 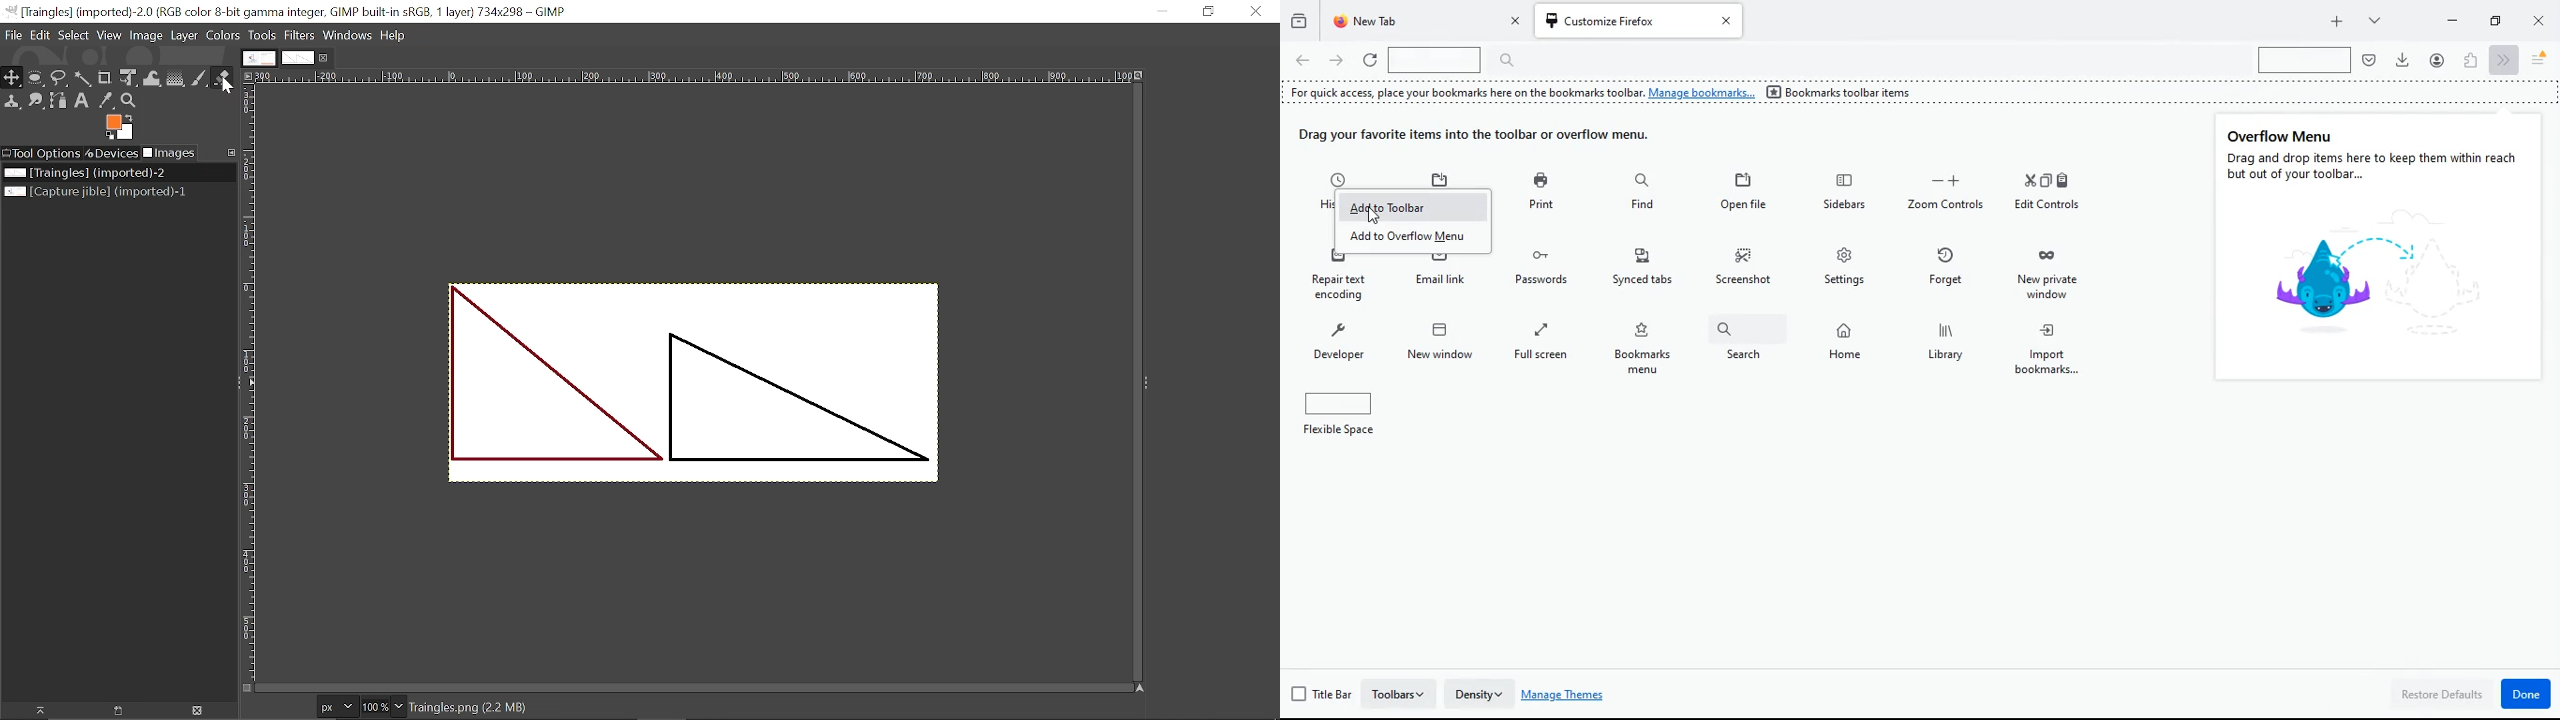 I want to click on Eraser tool, so click(x=222, y=77).